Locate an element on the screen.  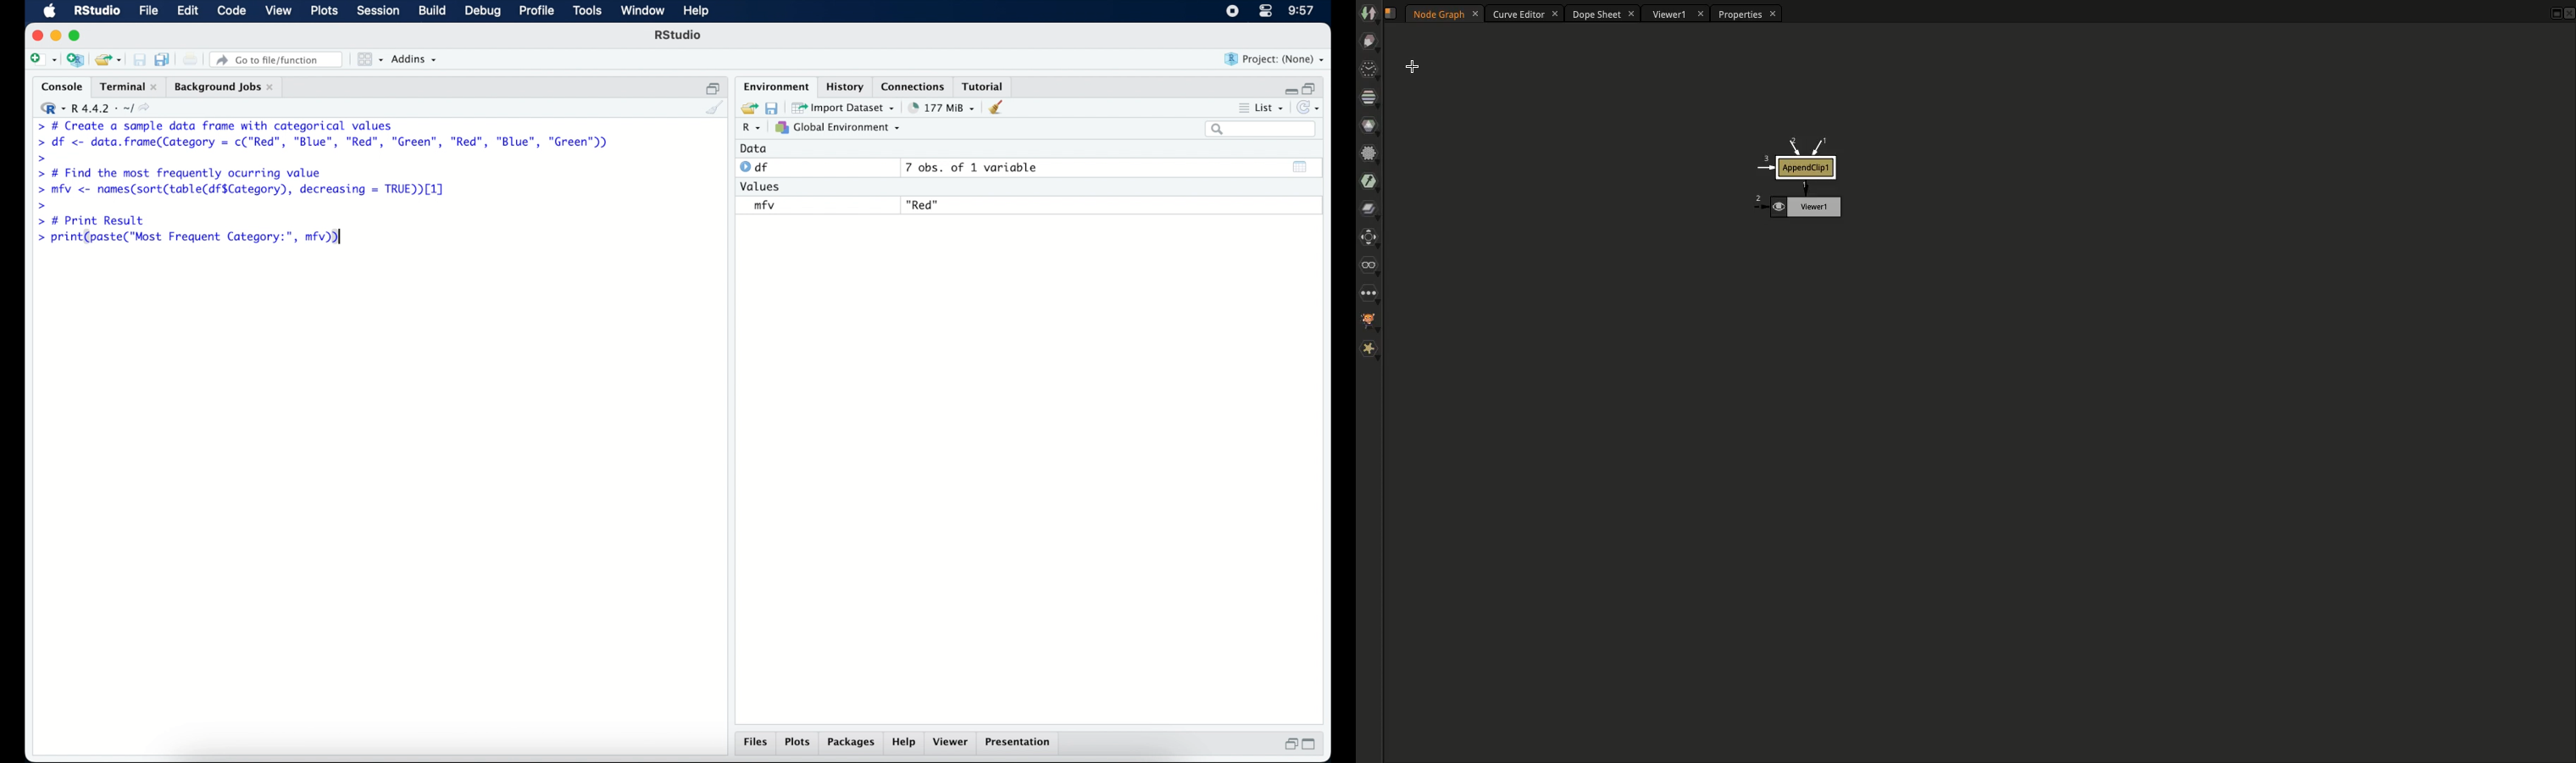
maximize is located at coordinates (1311, 746).